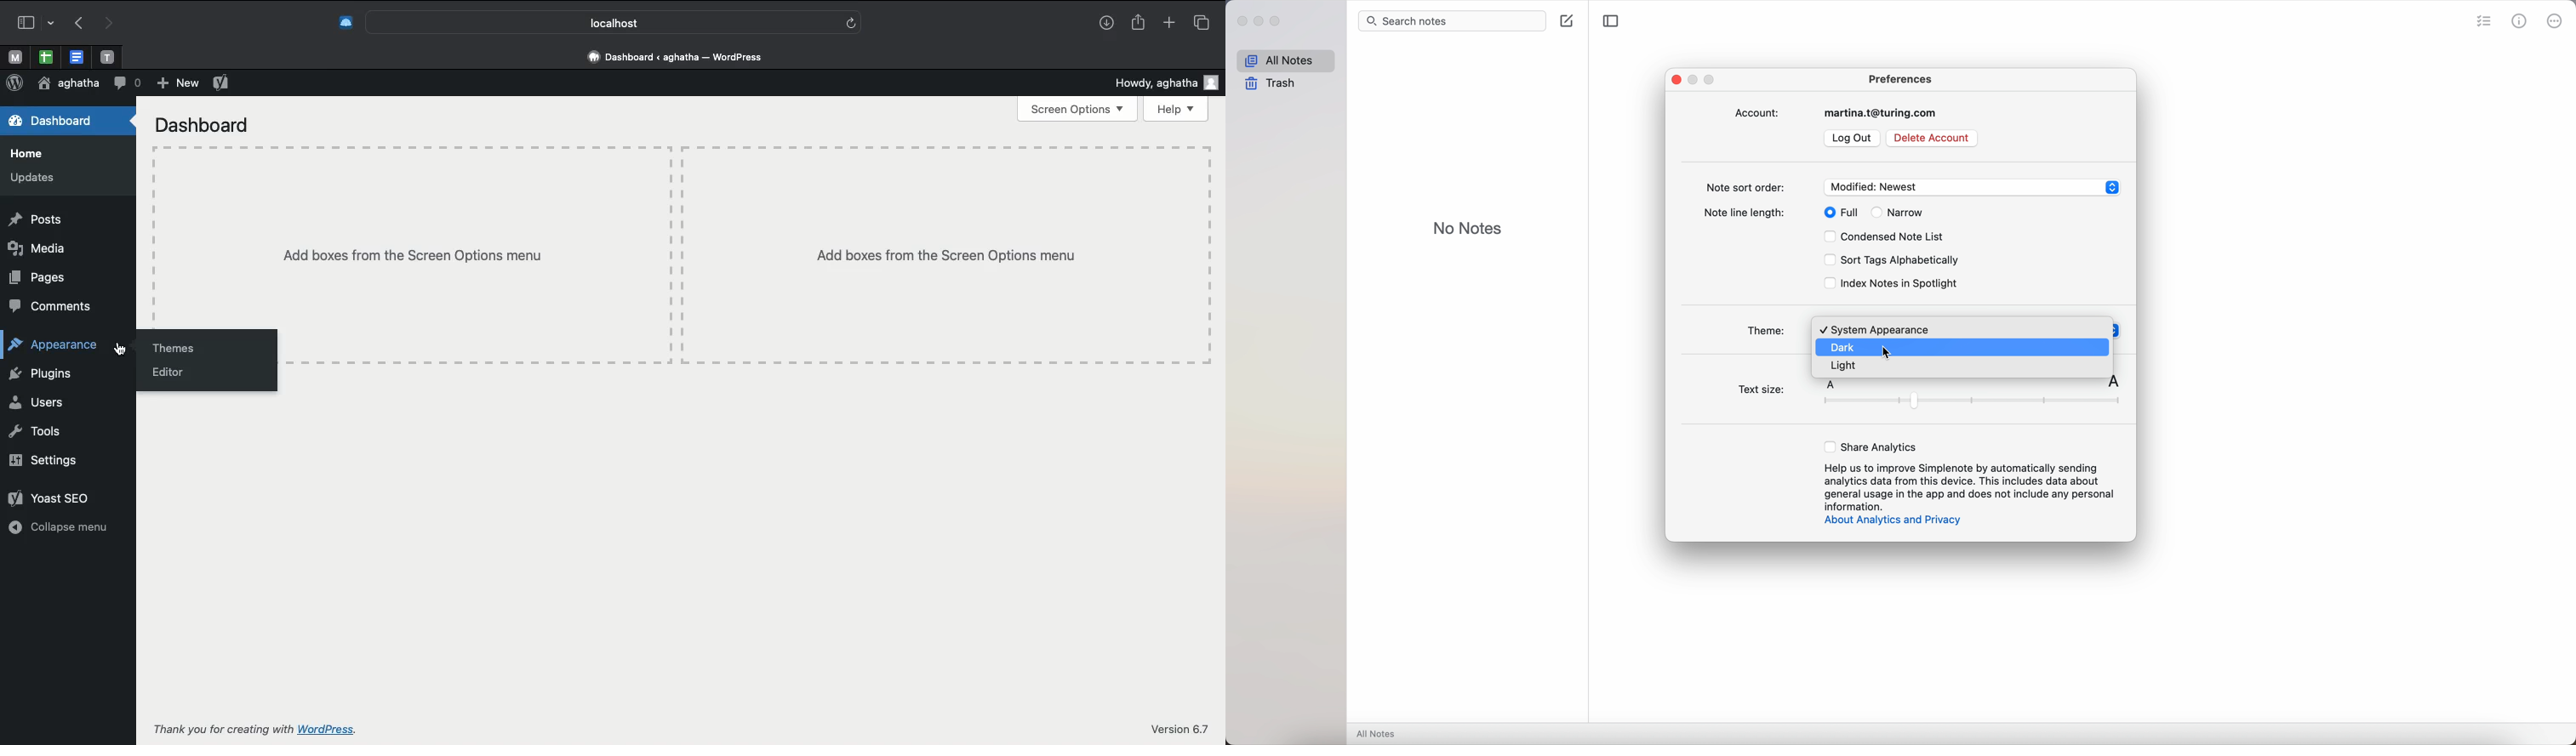  Describe the element at coordinates (75, 58) in the screenshot. I see `open tab, google docs` at that location.